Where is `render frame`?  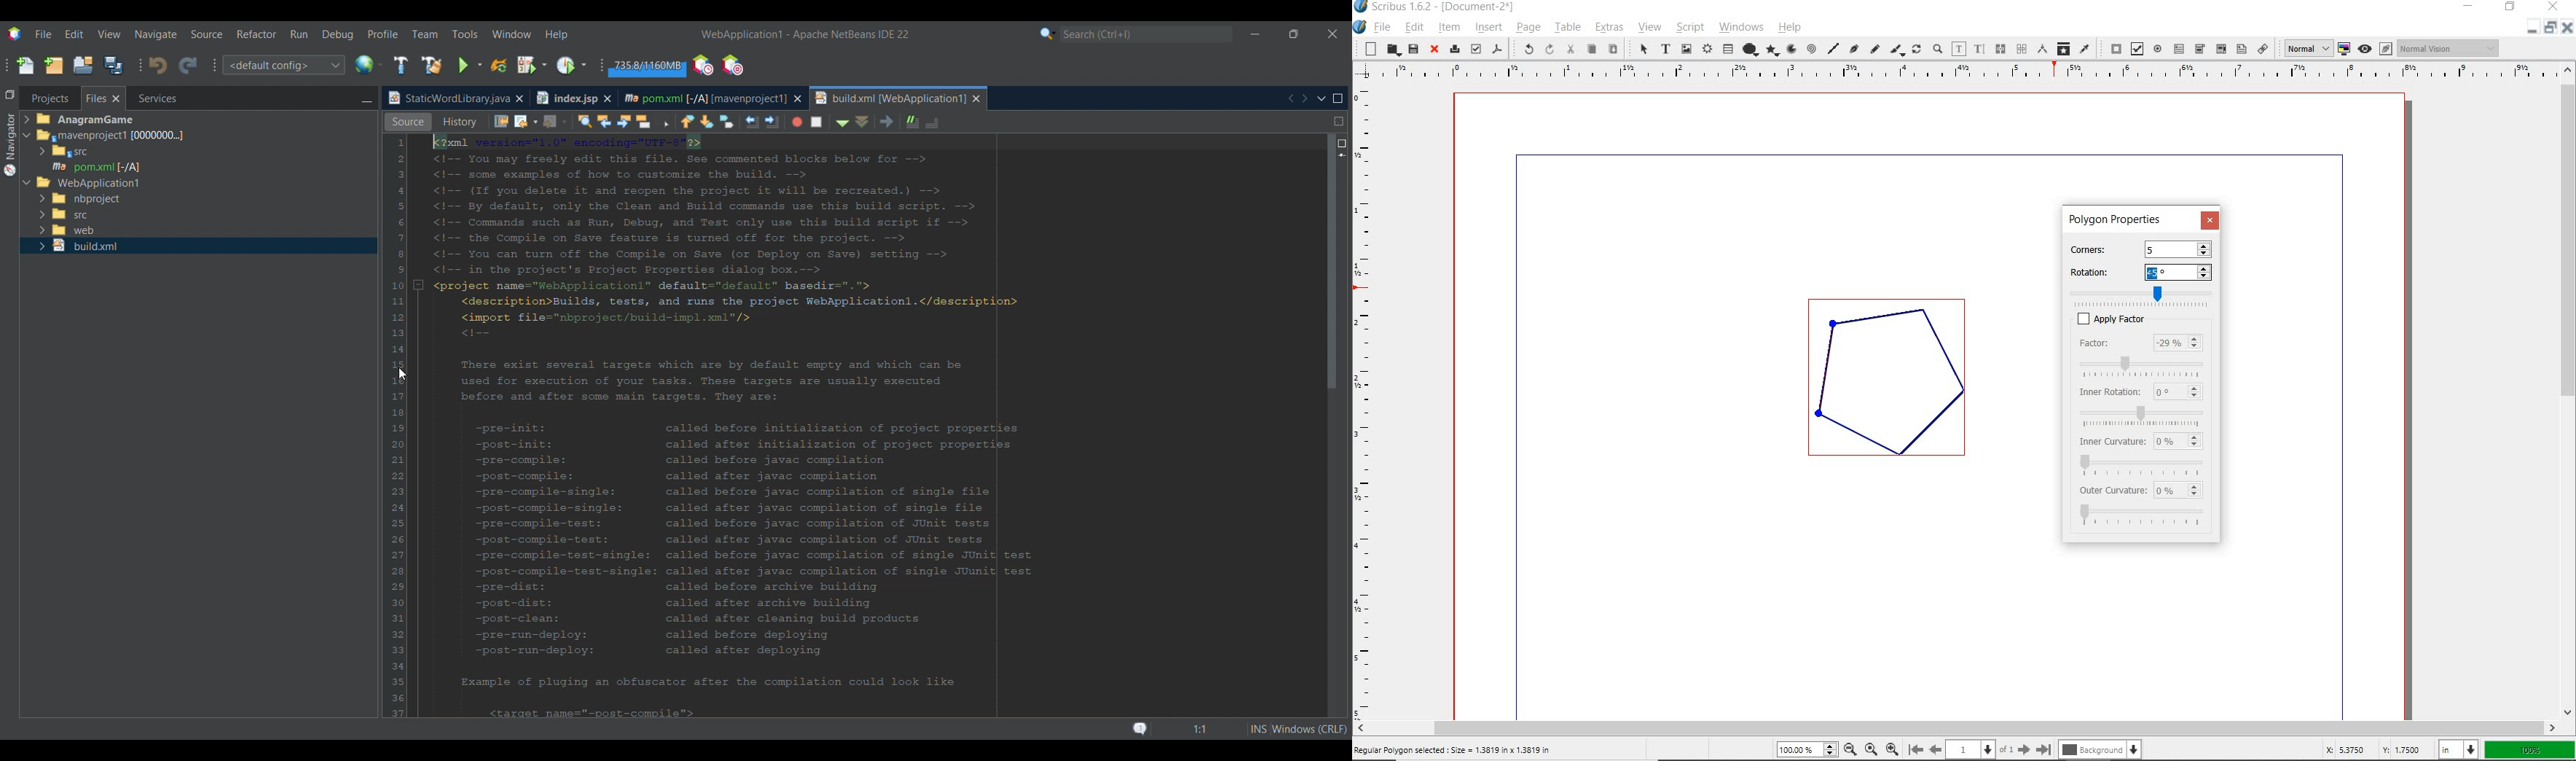 render frame is located at coordinates (1707, 47).